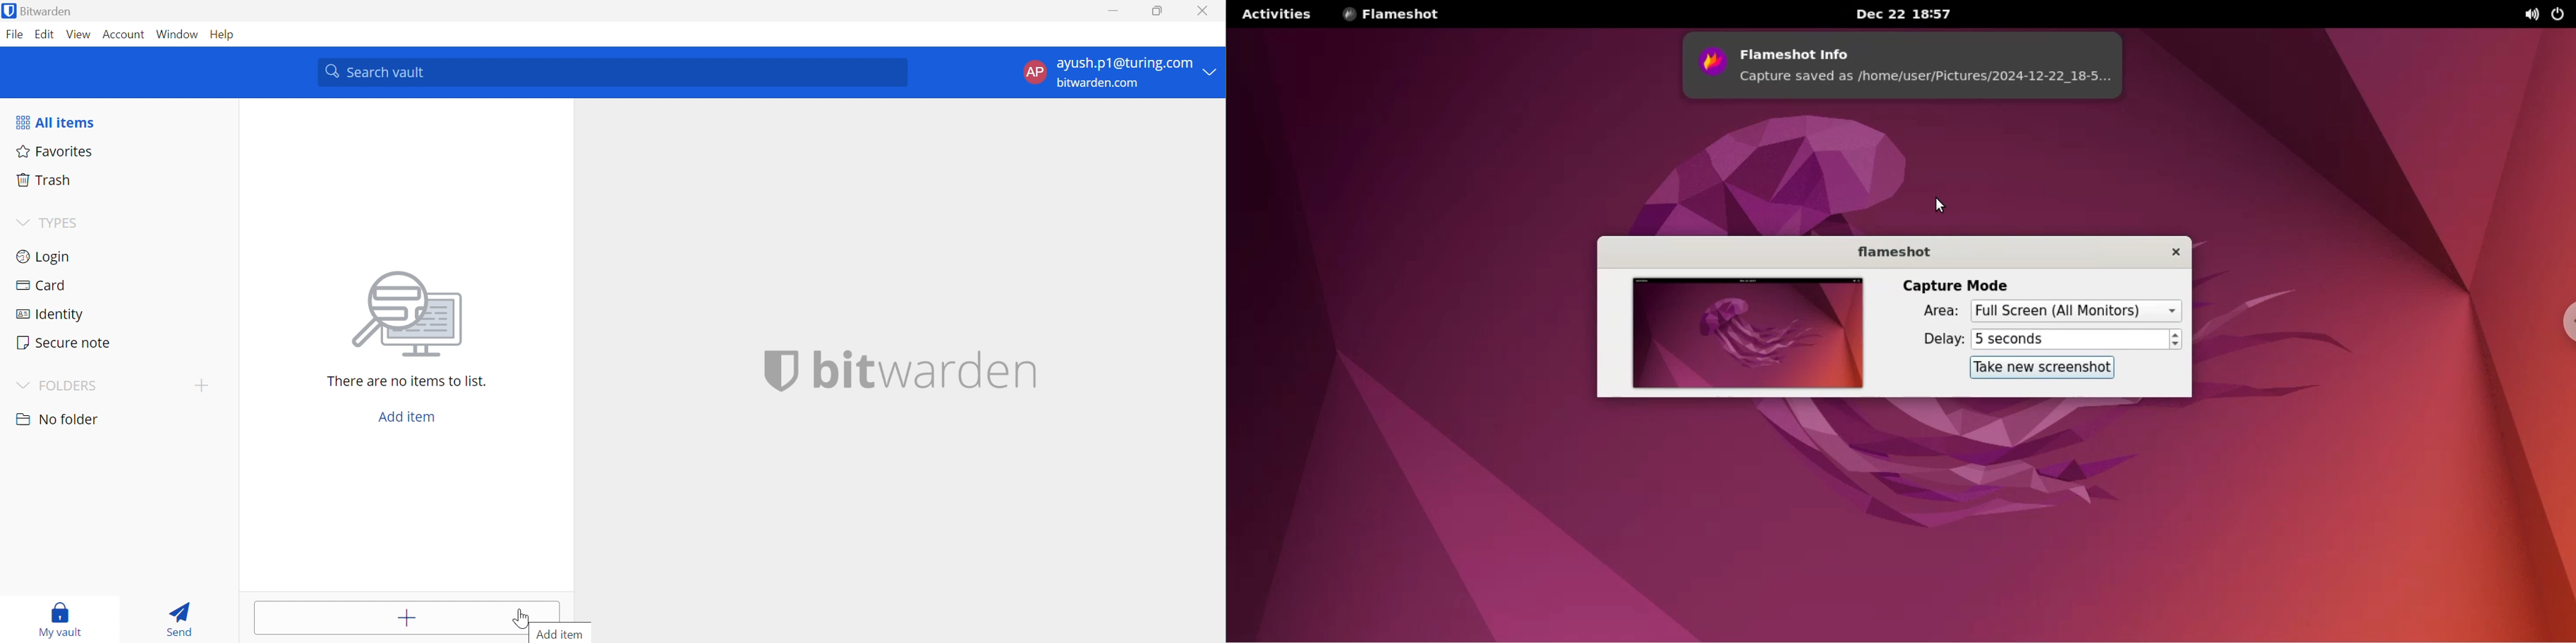 Image resolution: width=2576 pixels, height=644 pixels. I want to click on My vault, so click(60, 620).